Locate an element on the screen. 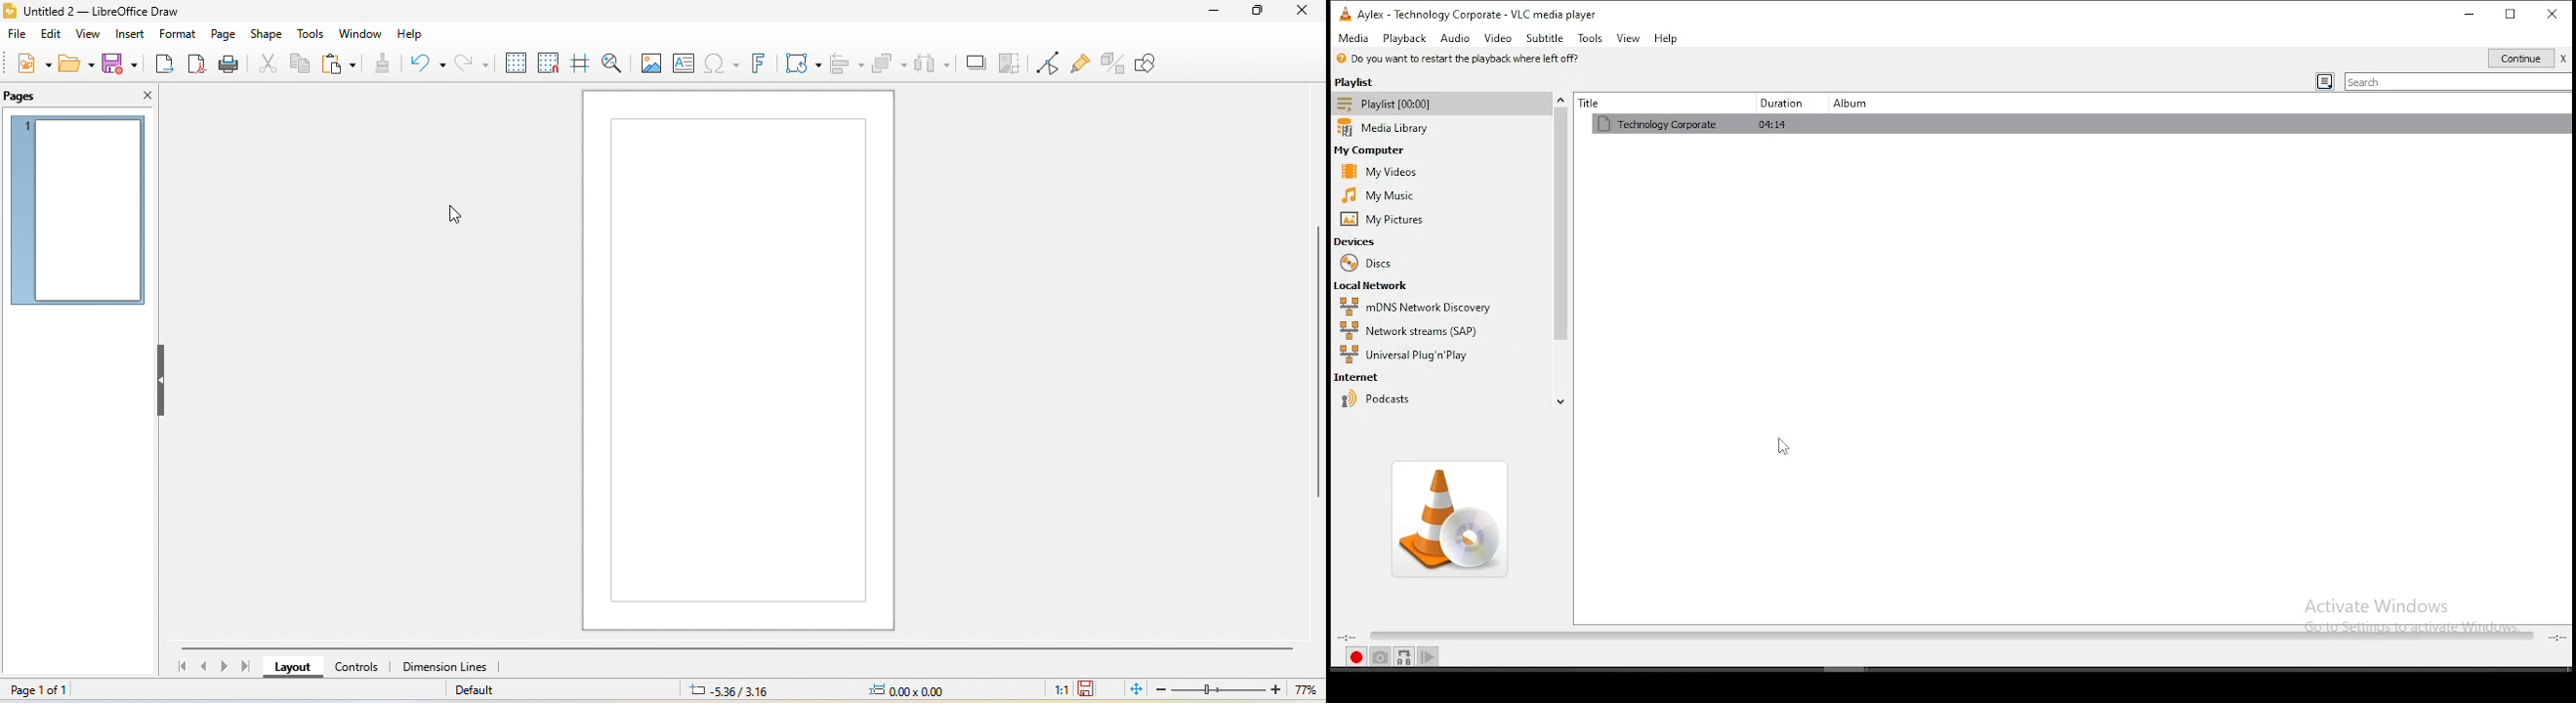  snap to grid is located at coordinates (551, 64).